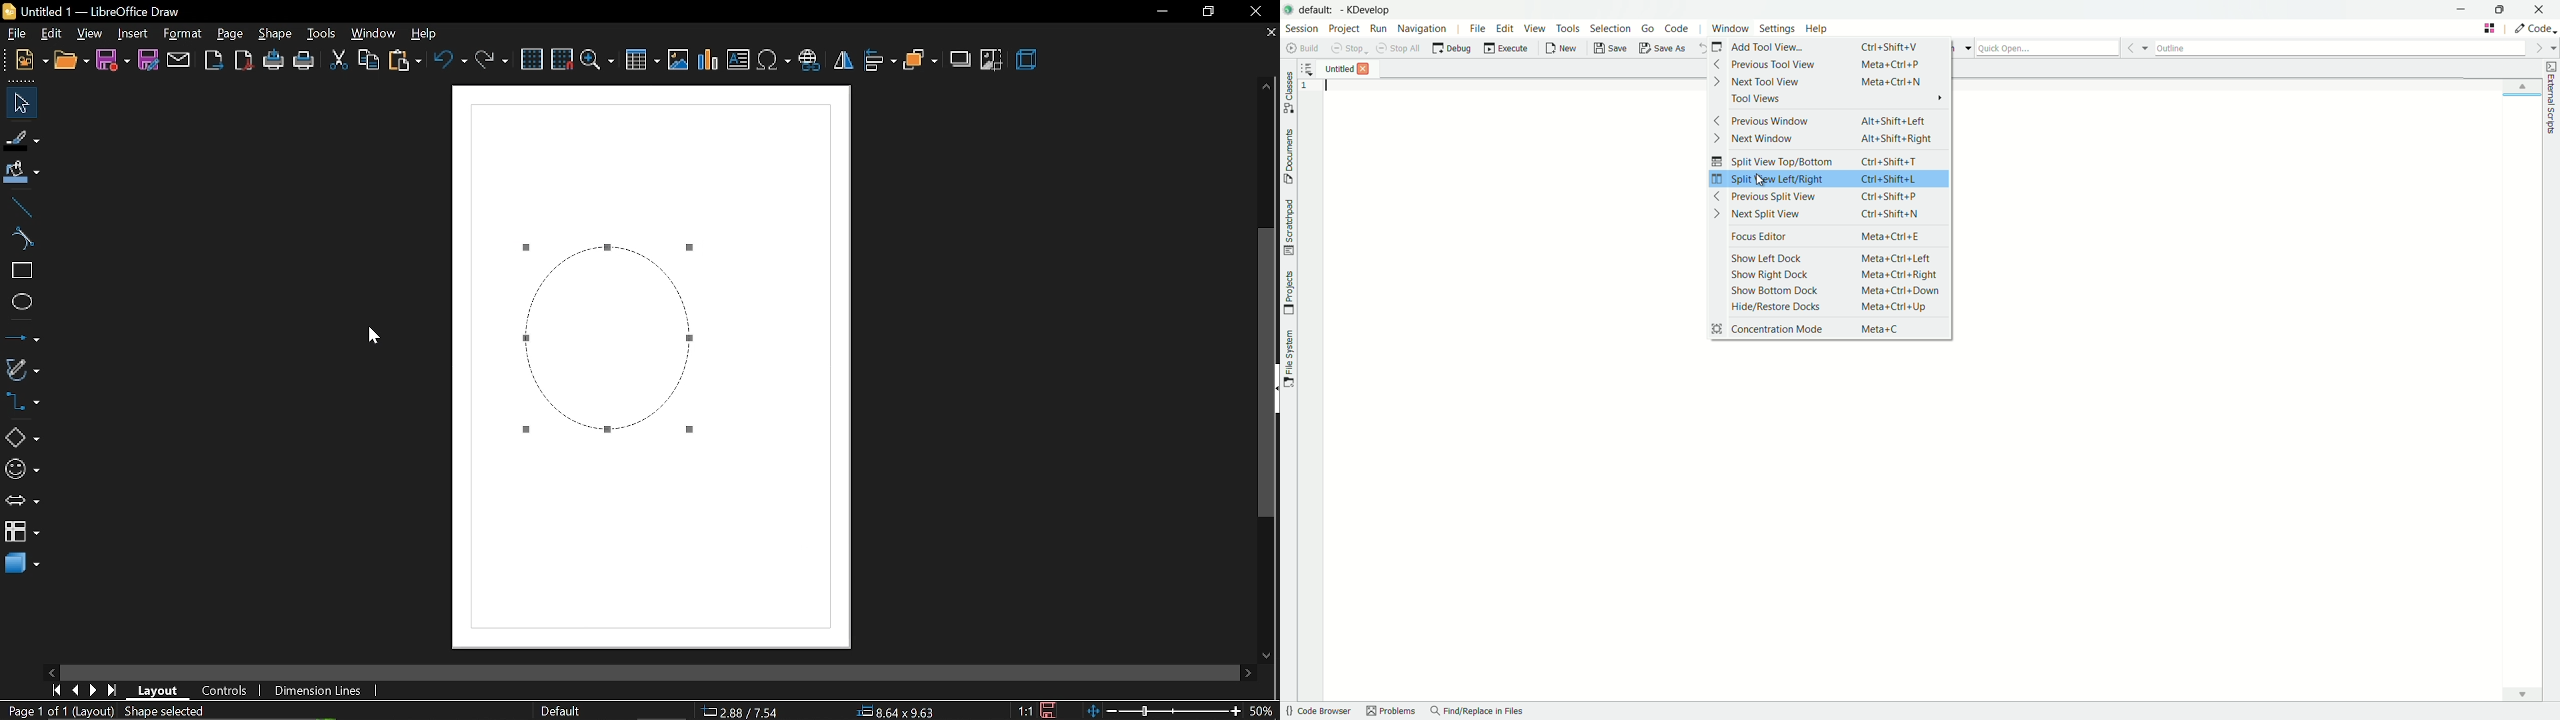 The image size is (2576, 728). I want to click on page style (Default), so click(565, 710).